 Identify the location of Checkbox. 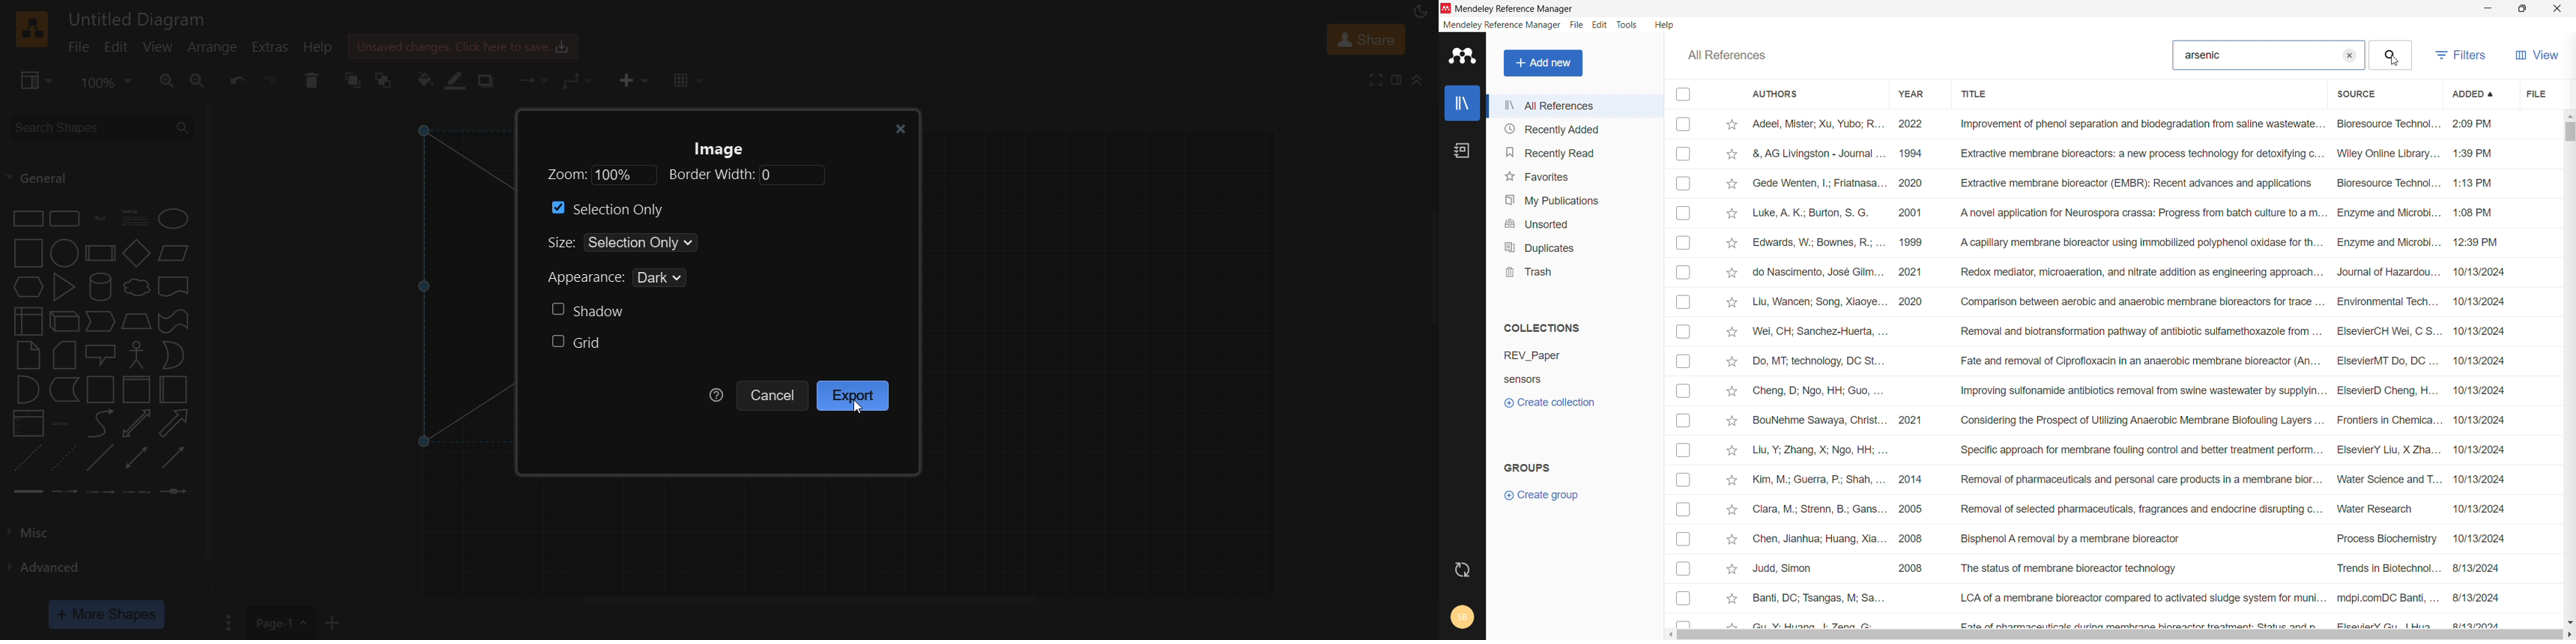
(1684, 423).